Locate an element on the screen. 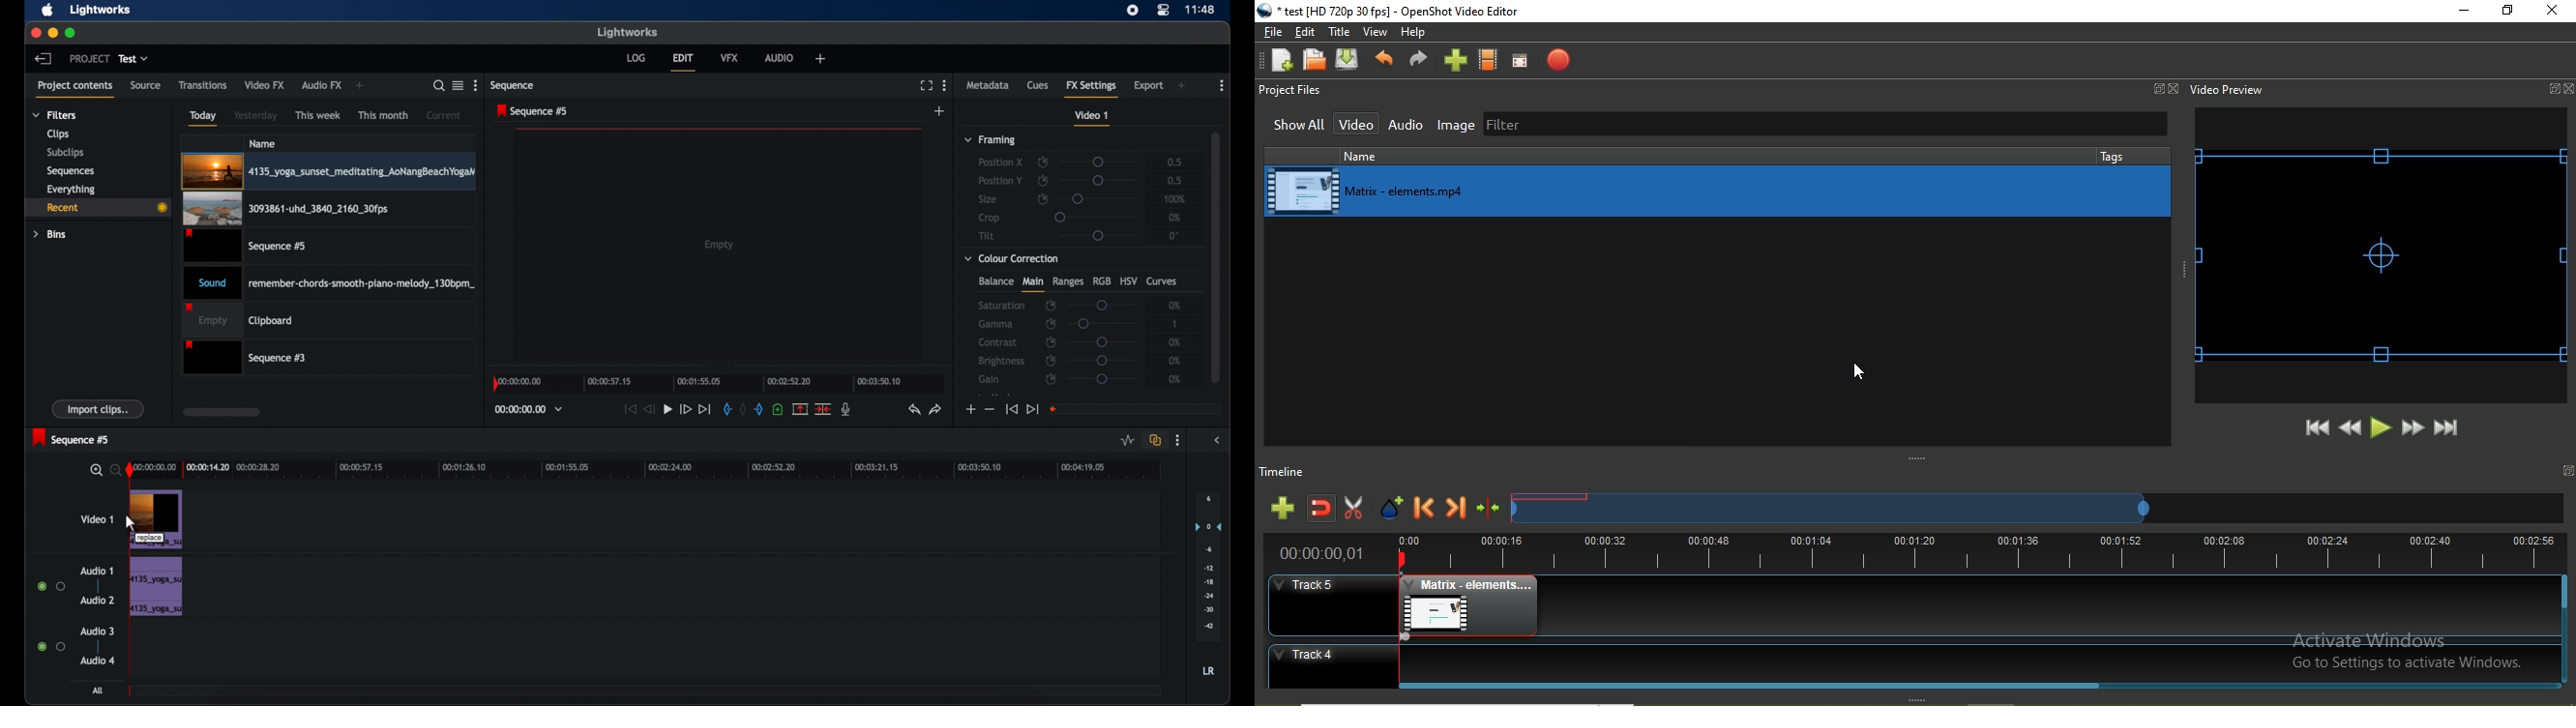  lightworks is located at coordinates (101, 10).